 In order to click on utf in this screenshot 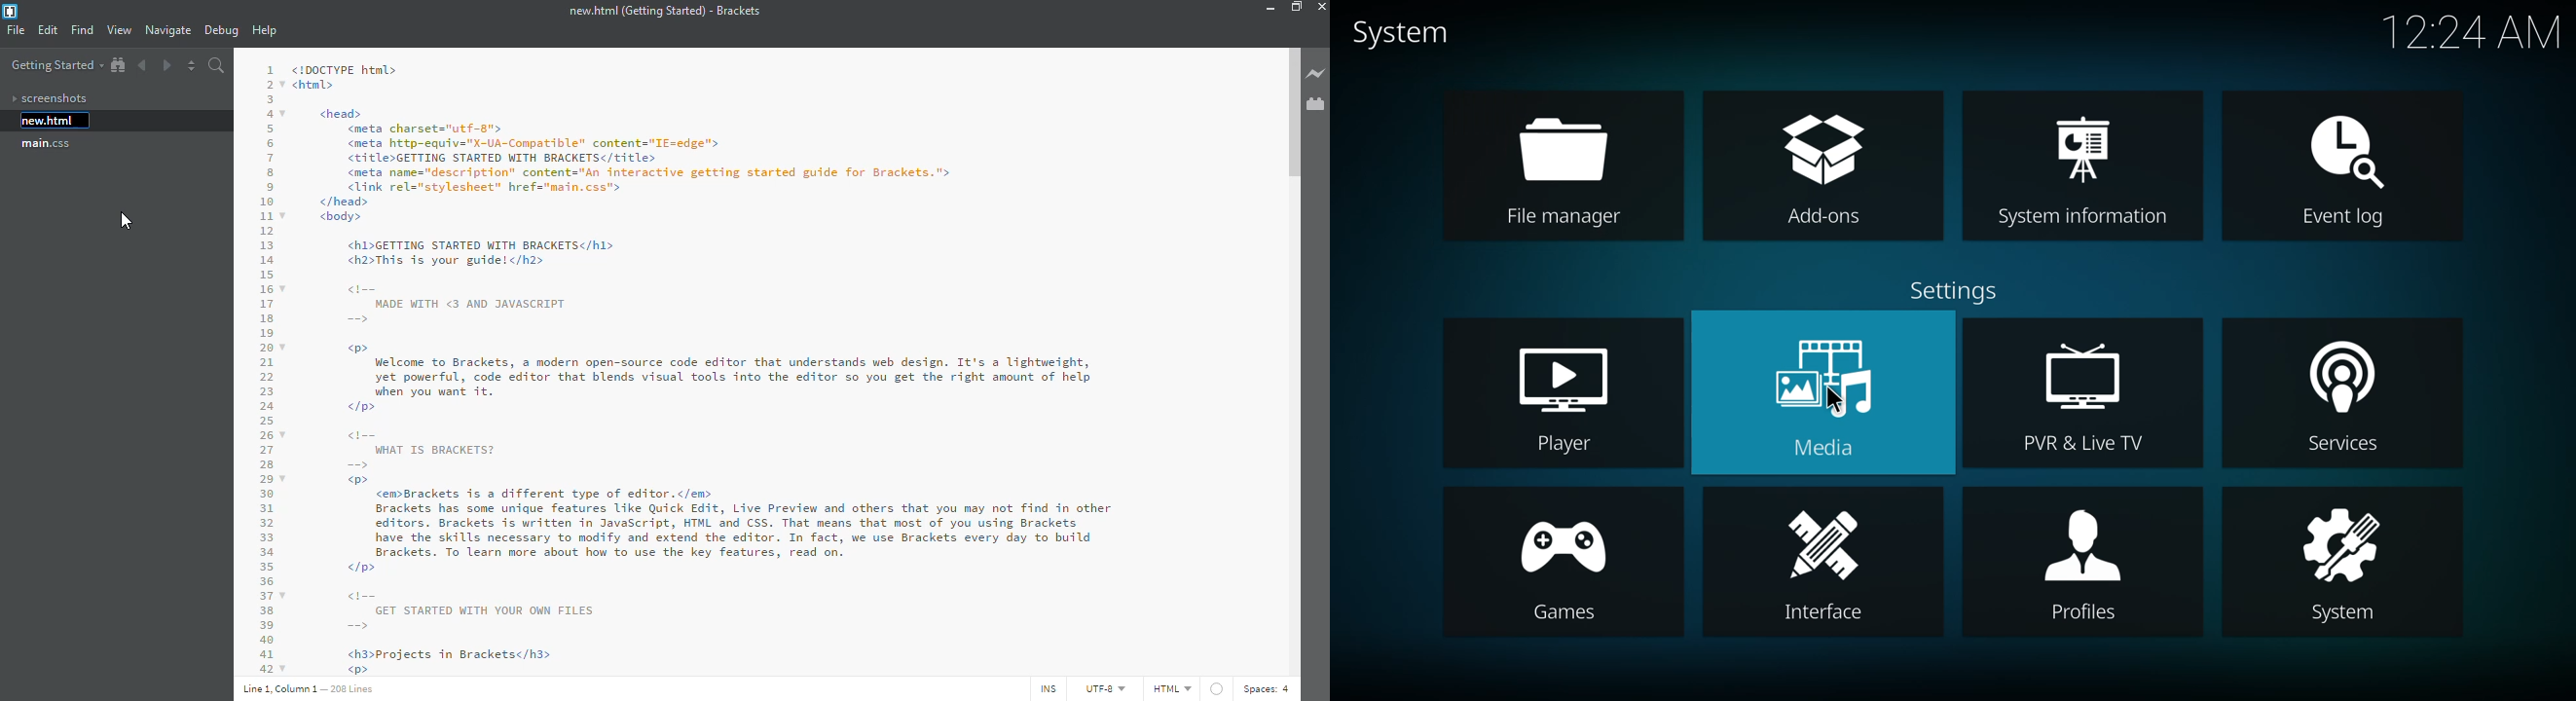, I will do `click(1098, 689)`.